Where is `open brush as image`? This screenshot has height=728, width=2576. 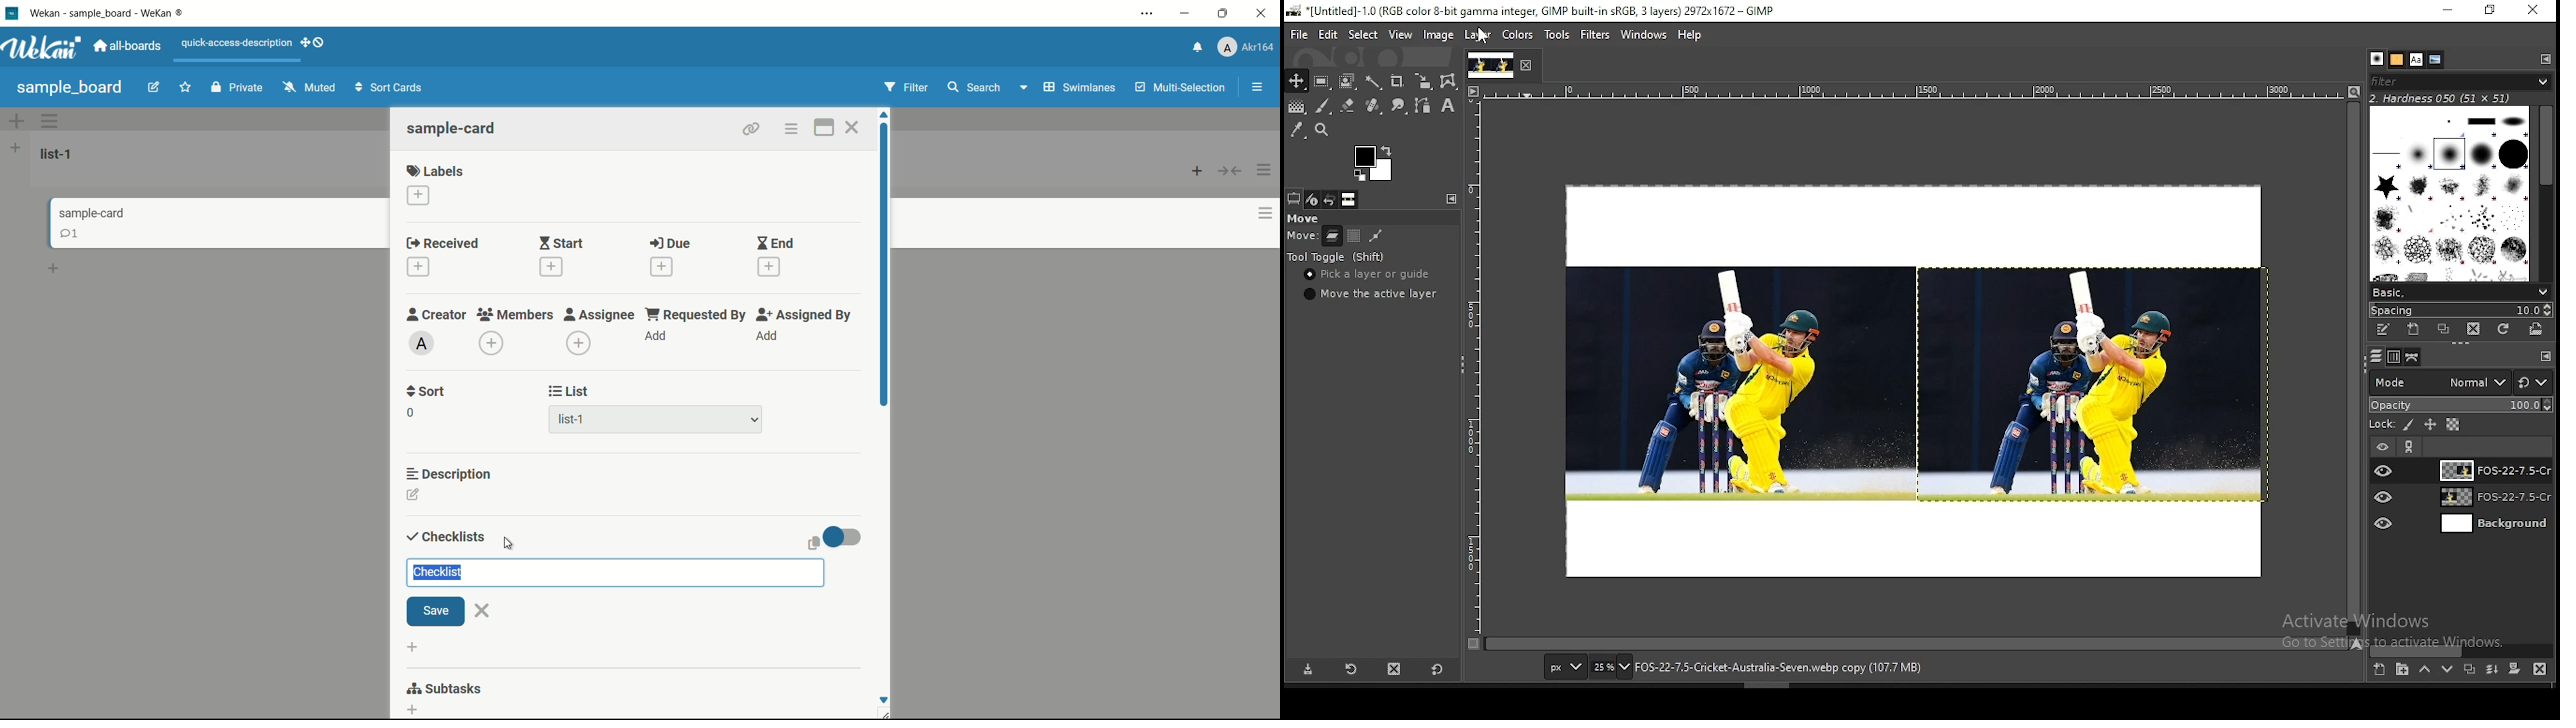
open brush as image is located at coordinates (2538, 329).